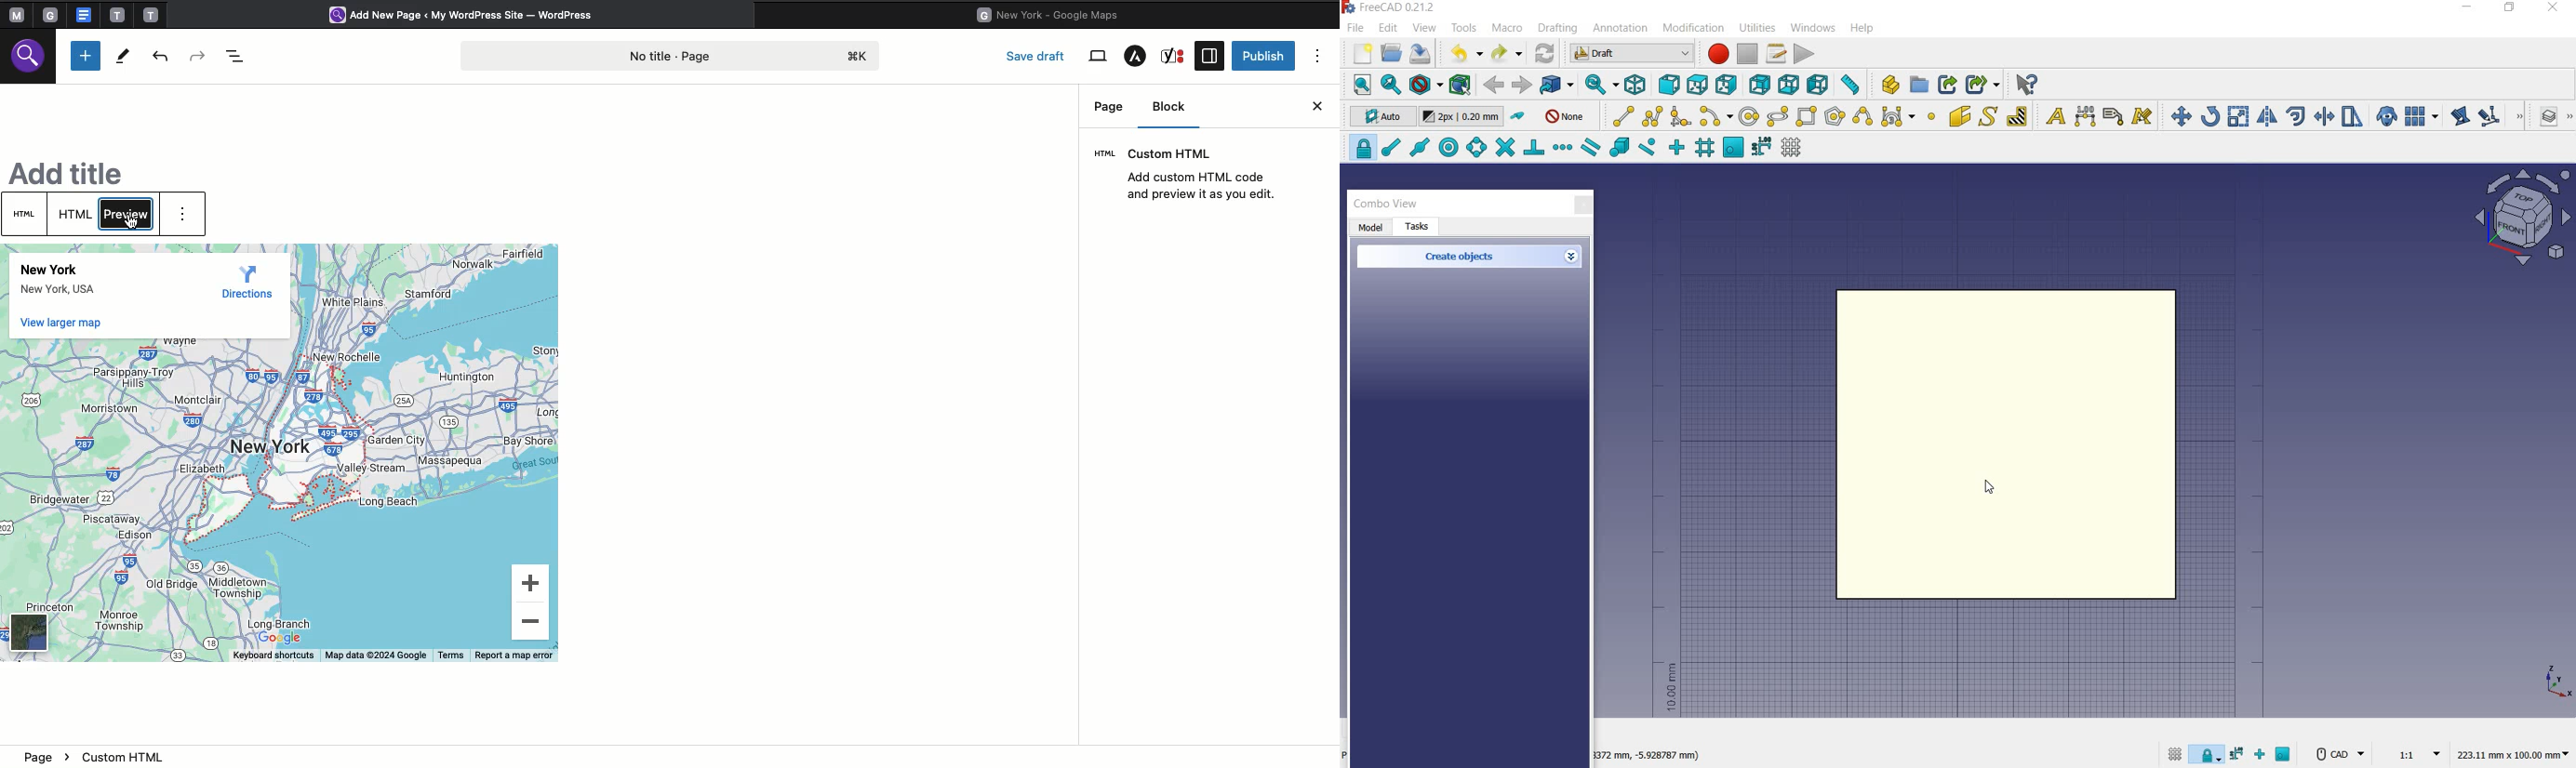 Image resolution: width=2576 pixels, height=784 pixels. Describe the element at coordinates (76, 215) in the screenshot. I see `HTML` at that location.